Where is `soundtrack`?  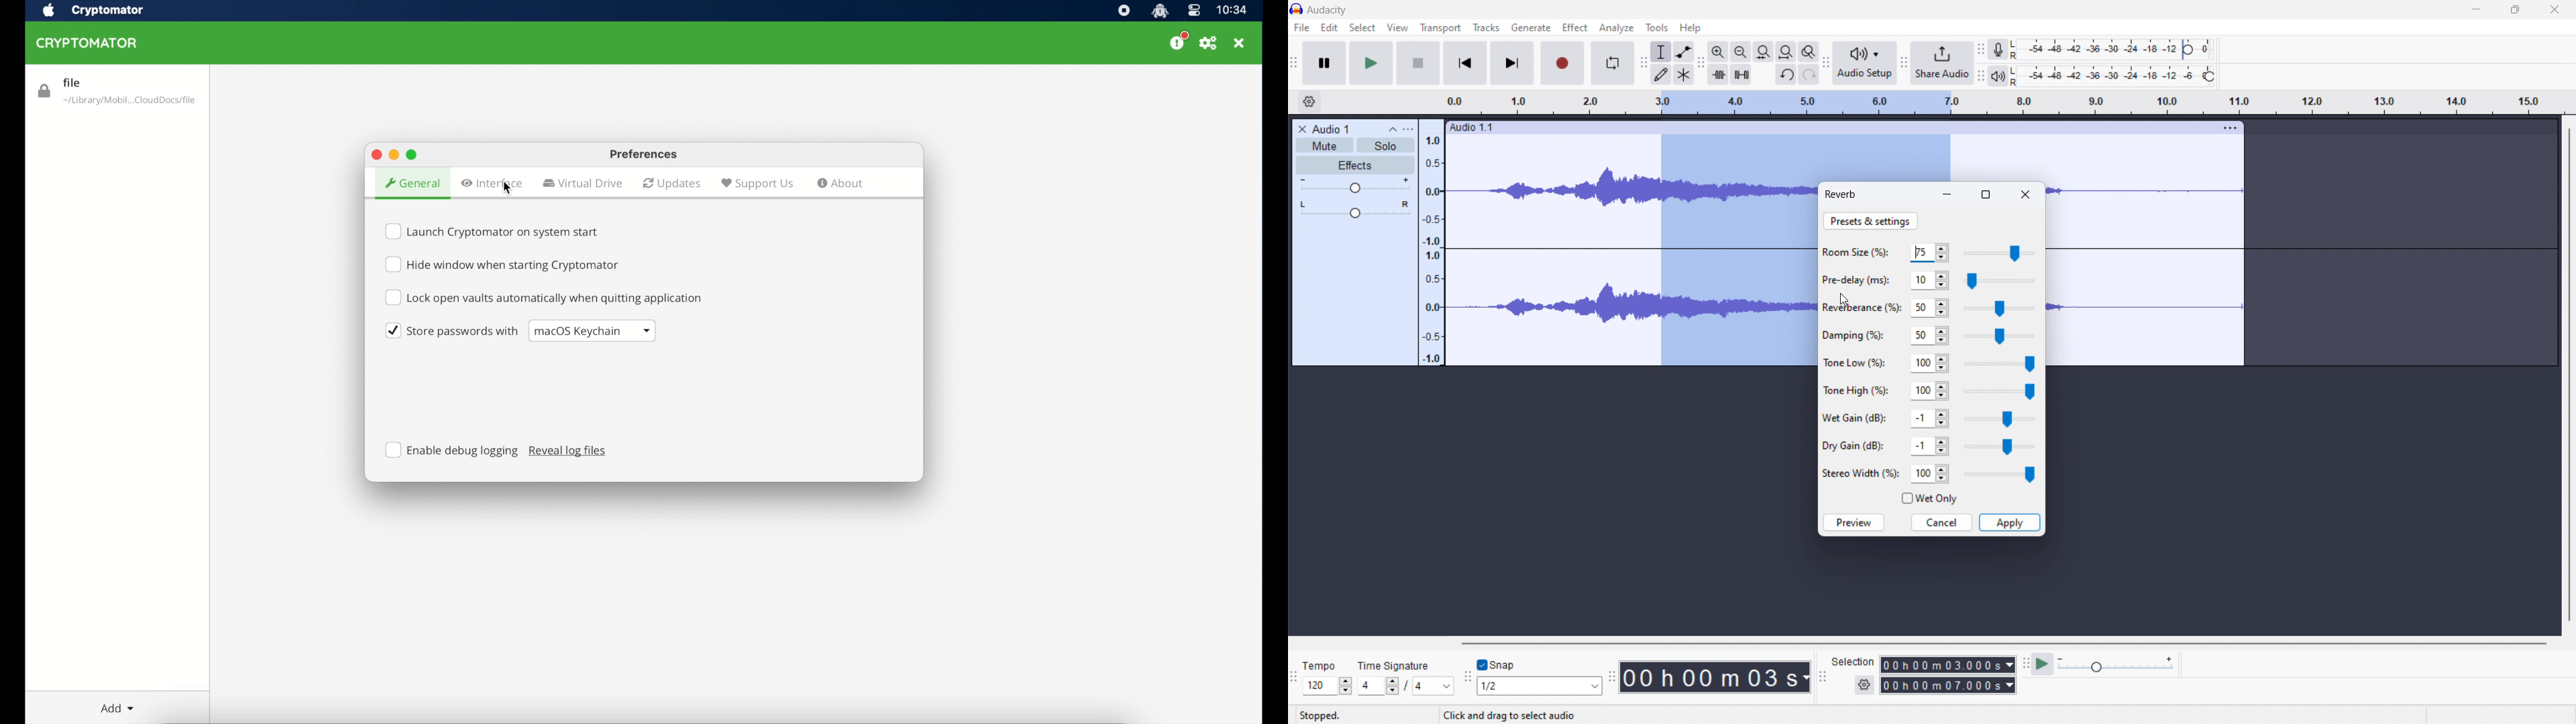 soundtrack is located at coordinates (1544, 255).